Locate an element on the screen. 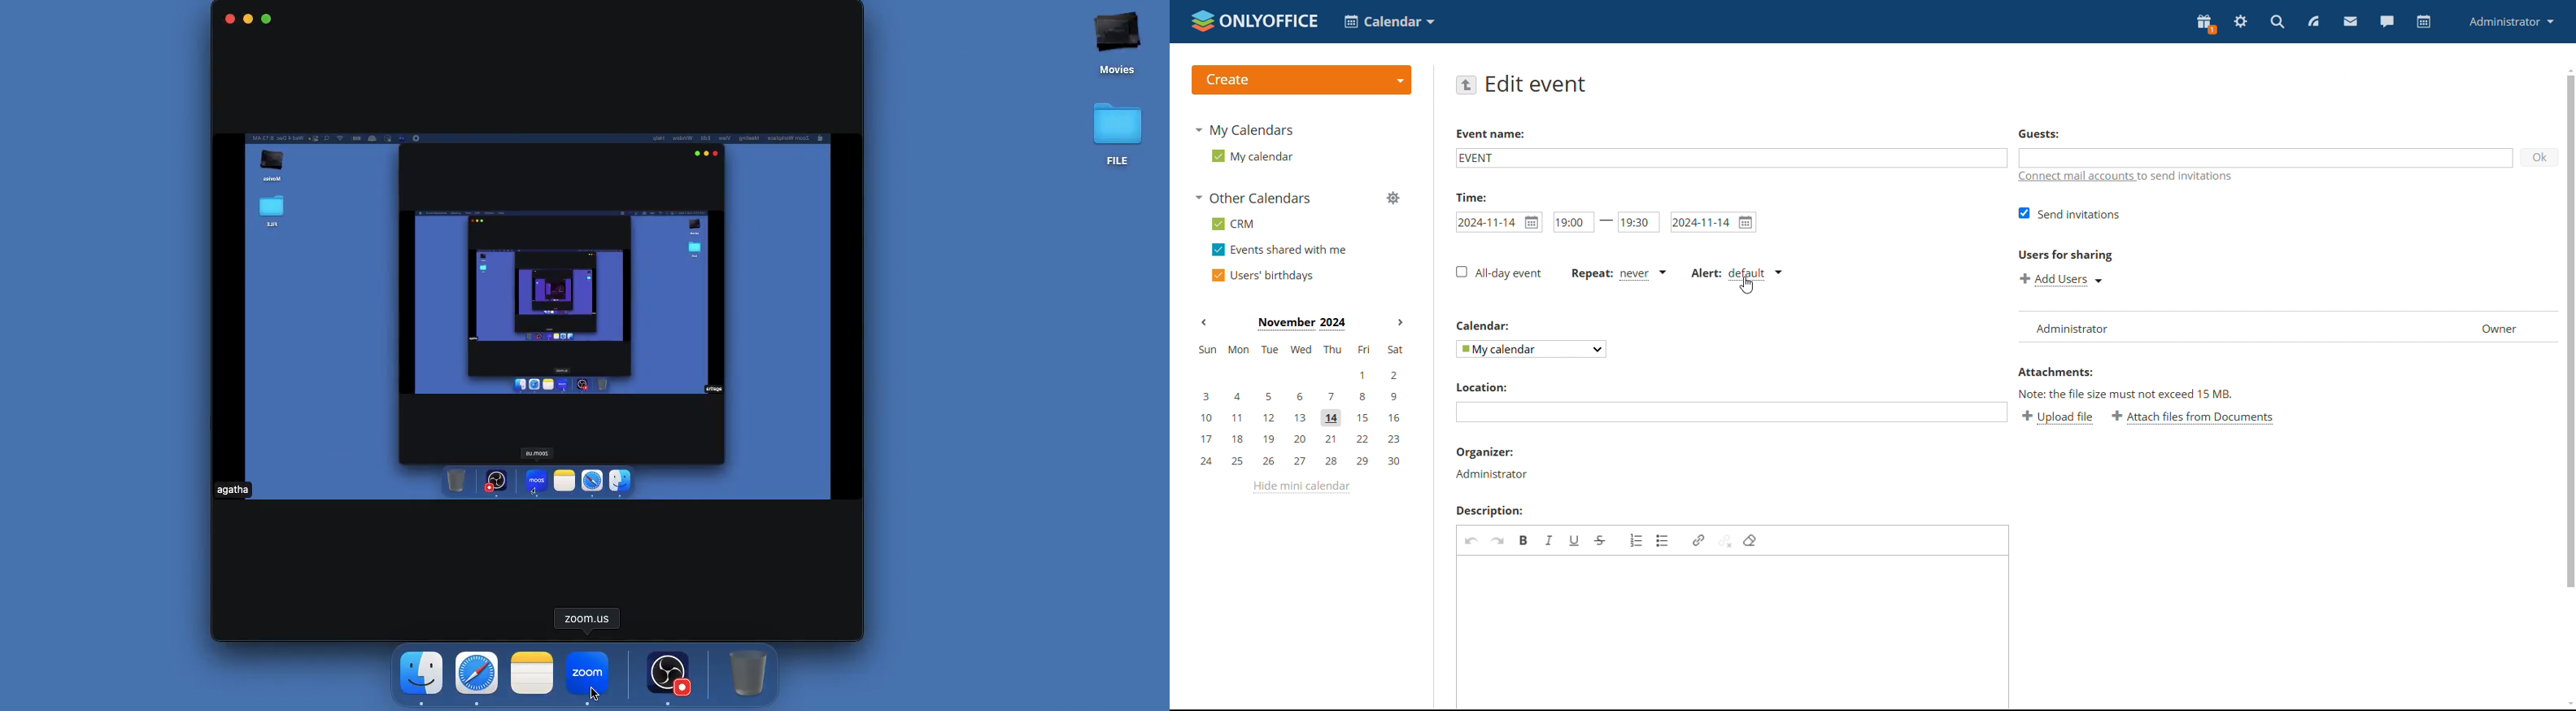  Zoom us is located at coordinates (588, 617).